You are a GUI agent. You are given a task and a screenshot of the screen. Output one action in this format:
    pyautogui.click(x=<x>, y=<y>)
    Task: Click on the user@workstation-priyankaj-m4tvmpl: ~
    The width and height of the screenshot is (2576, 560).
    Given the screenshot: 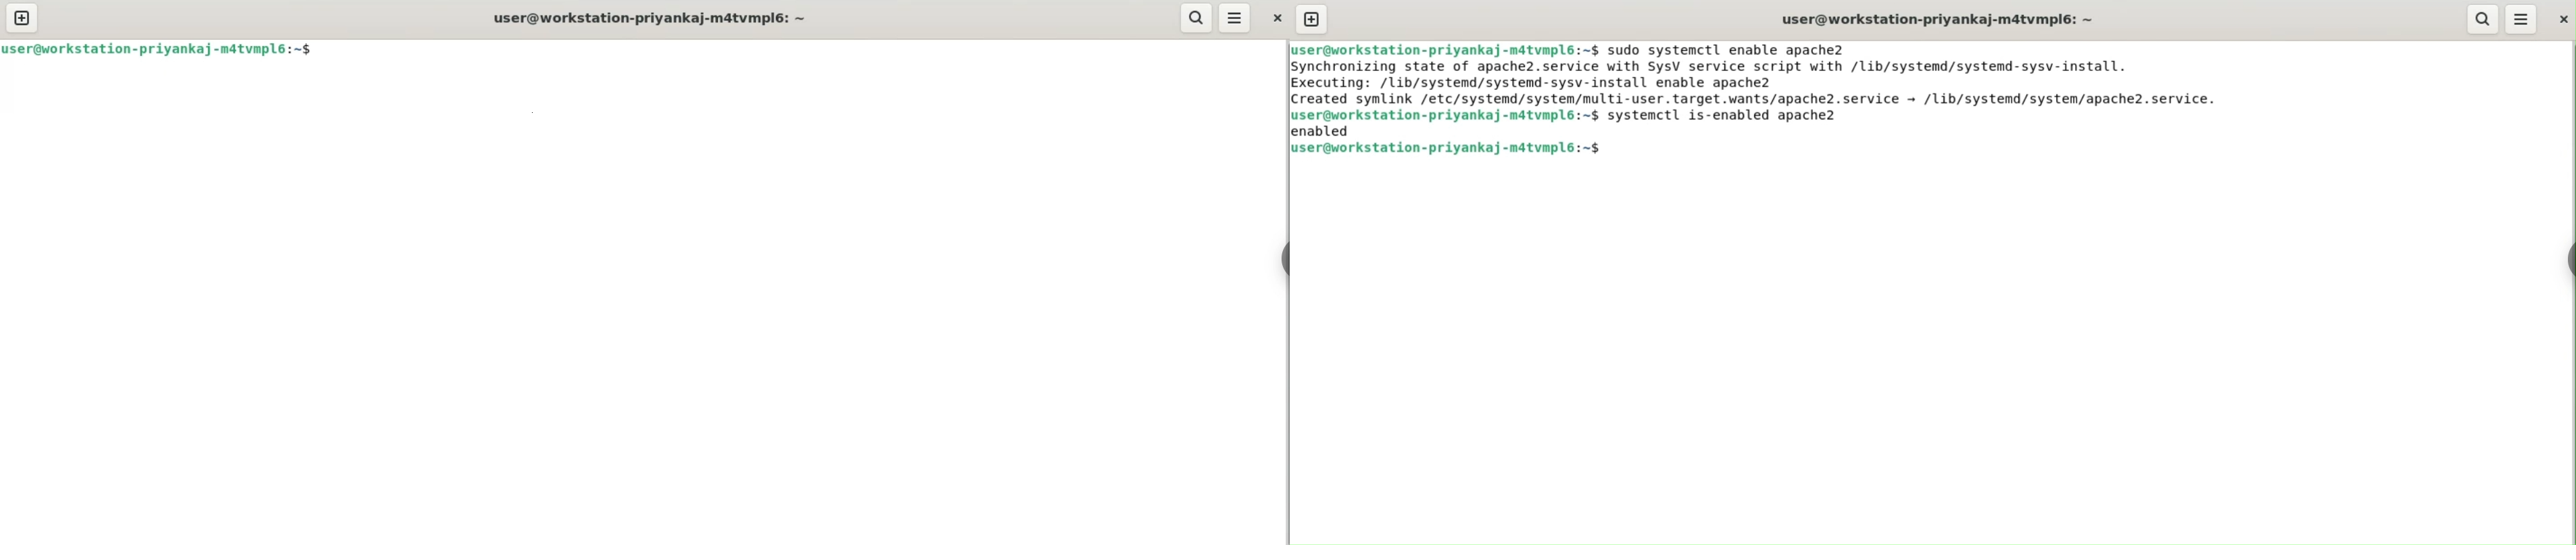 What is the action you would take?
    pyautogui.click(x=656, y=19)
    